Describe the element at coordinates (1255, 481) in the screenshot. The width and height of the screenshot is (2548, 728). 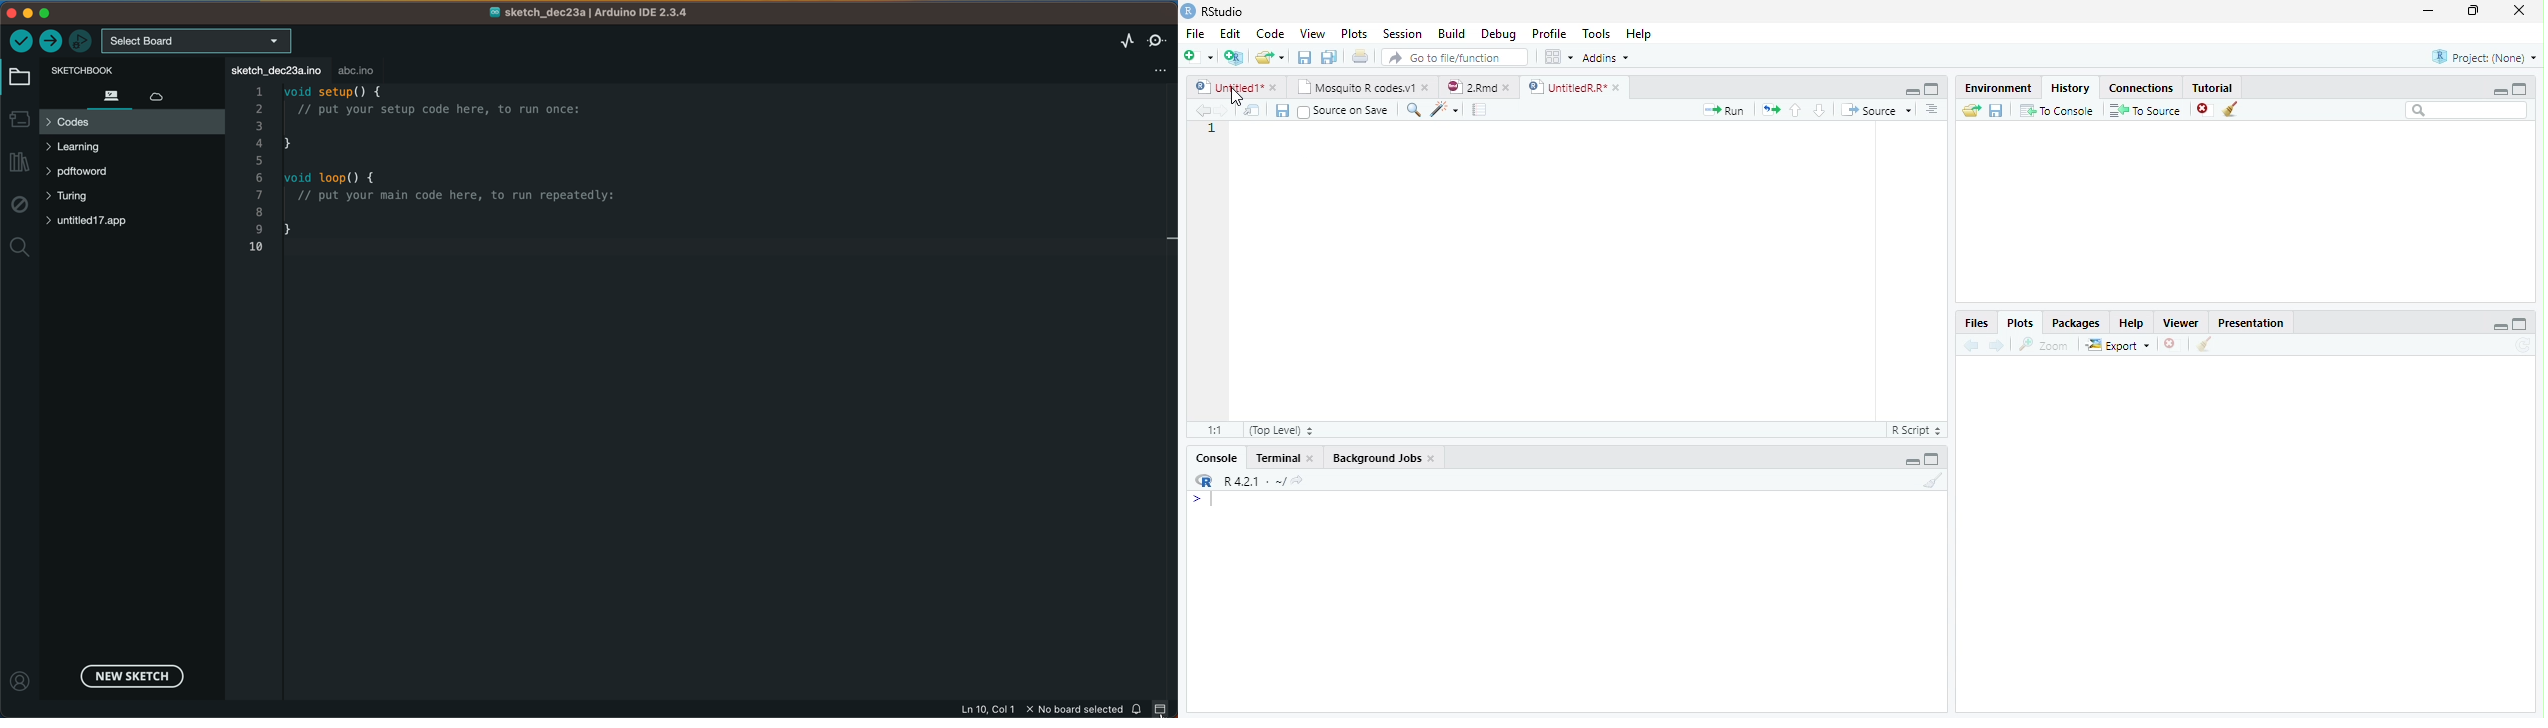
I see `R 4.2.1 ~/` at that location.